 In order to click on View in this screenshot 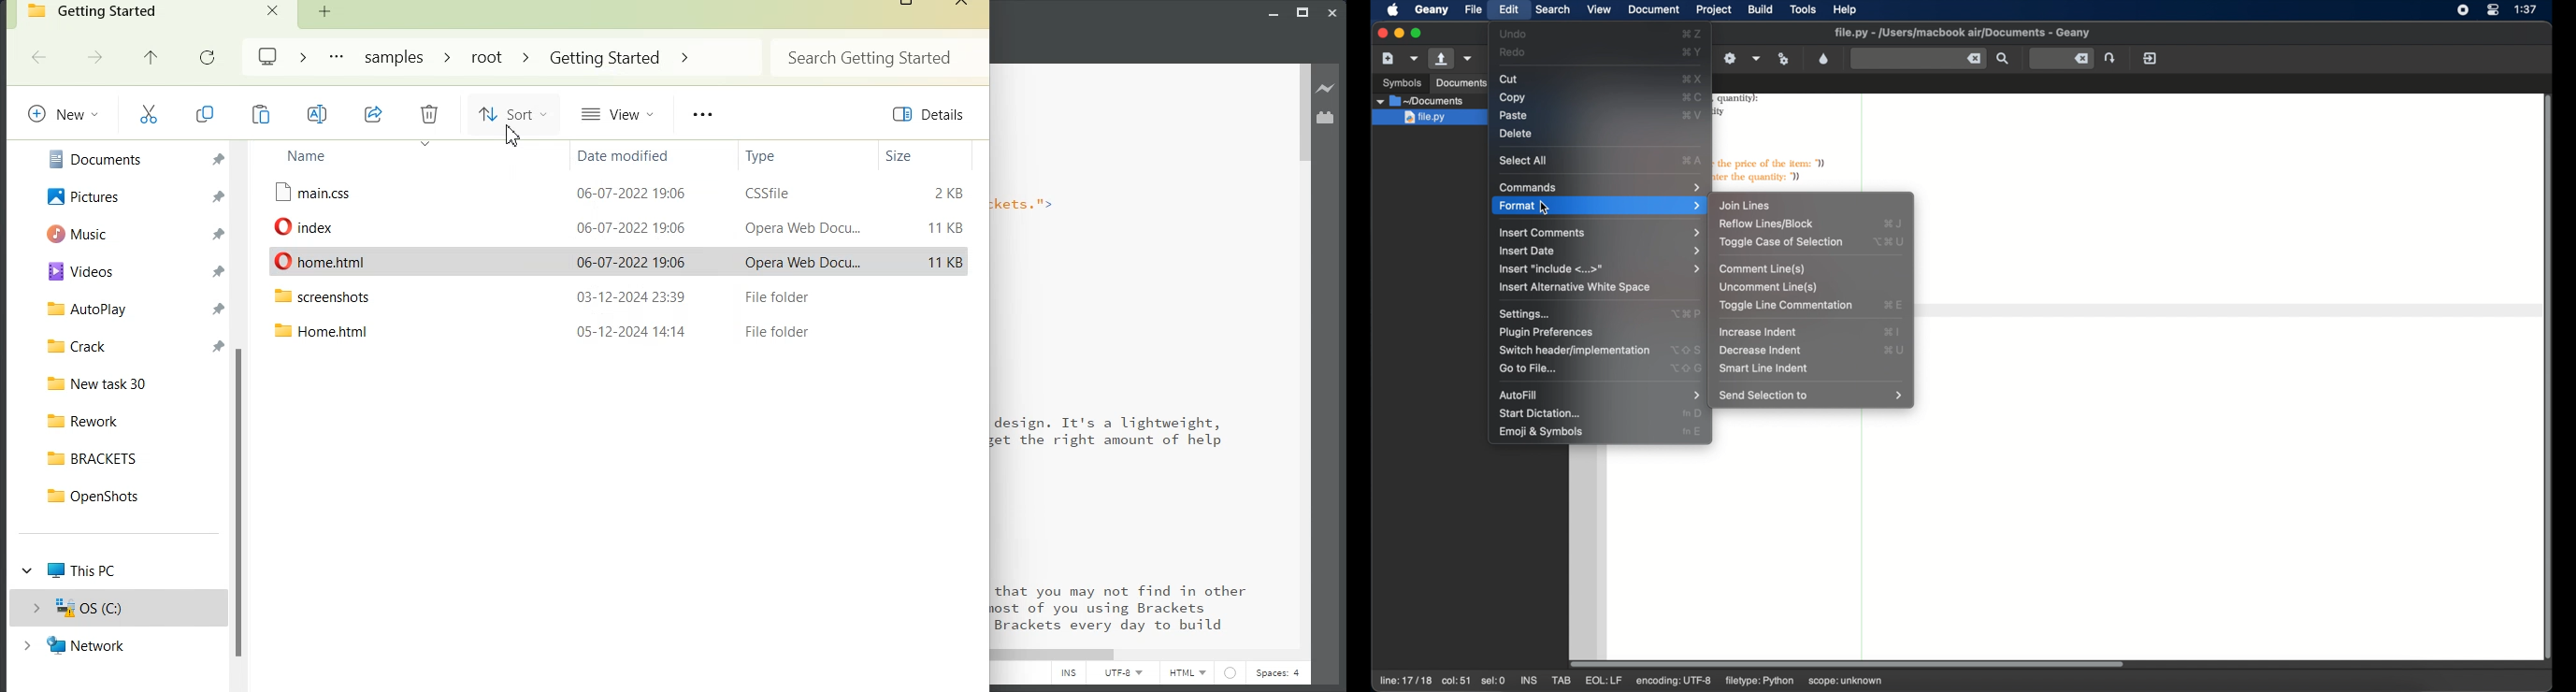, I will do `click(622, 113)`.